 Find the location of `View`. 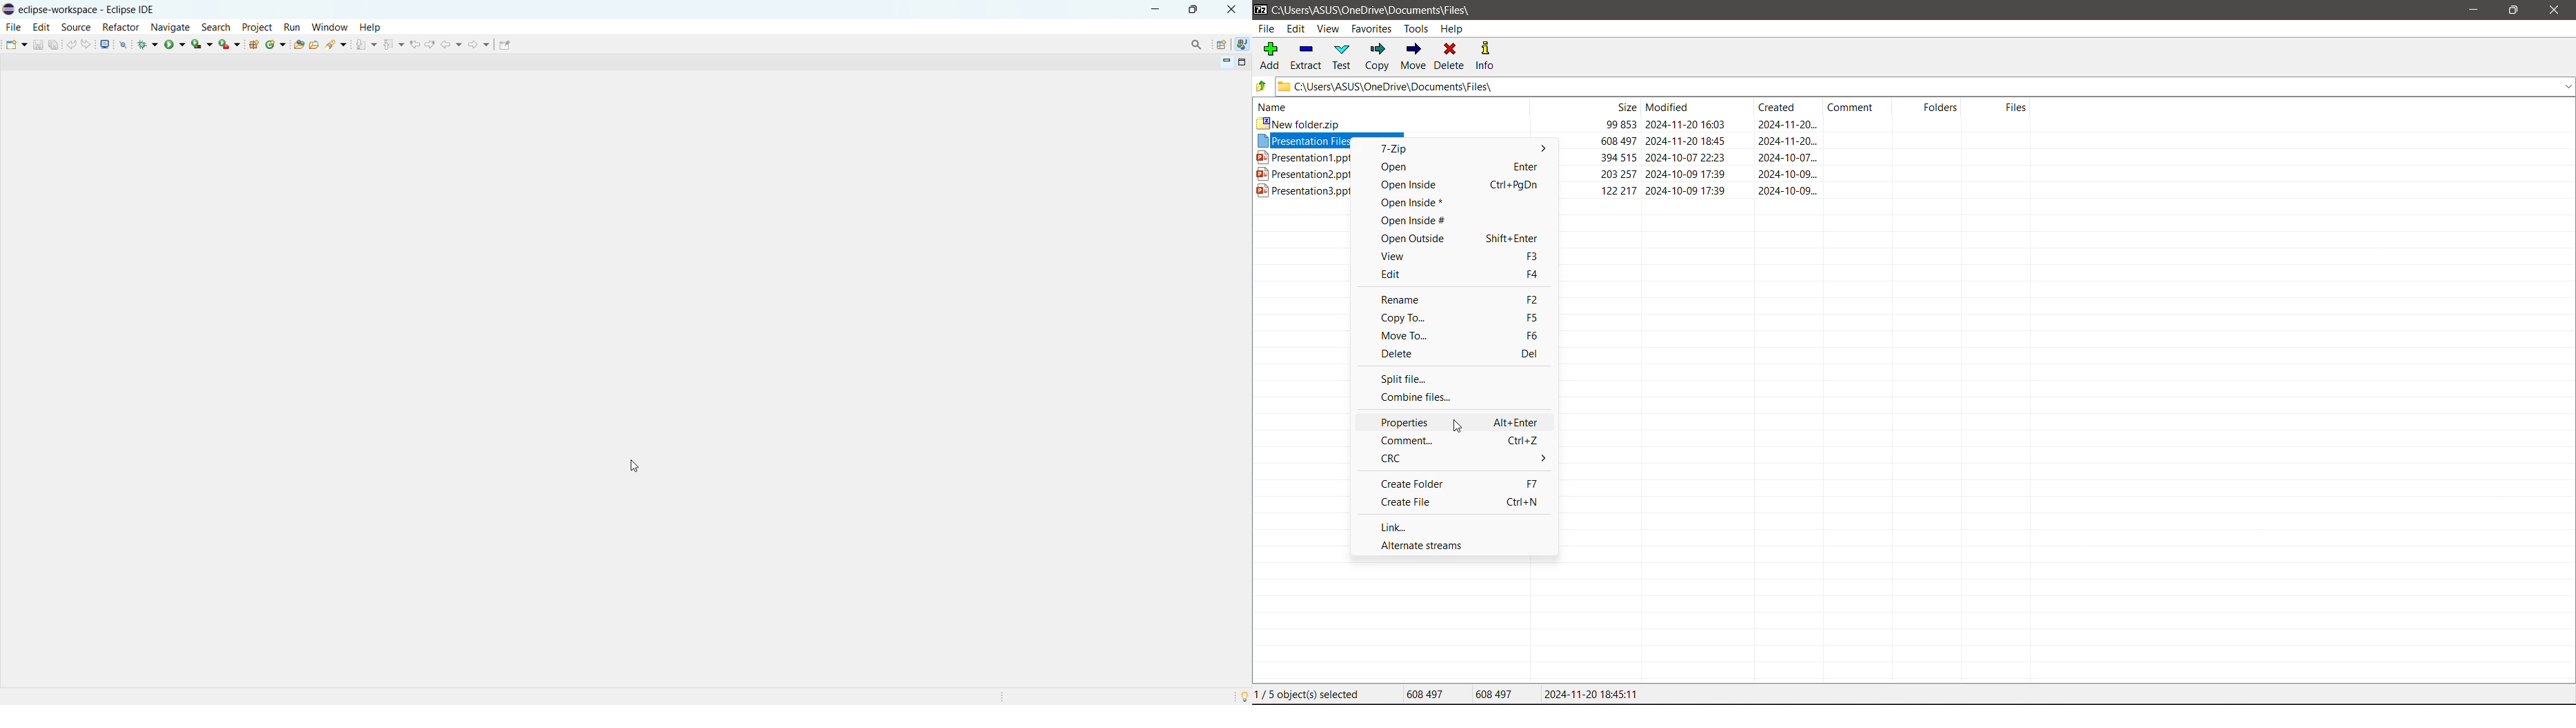

View is located at coordinates (1327, 29).